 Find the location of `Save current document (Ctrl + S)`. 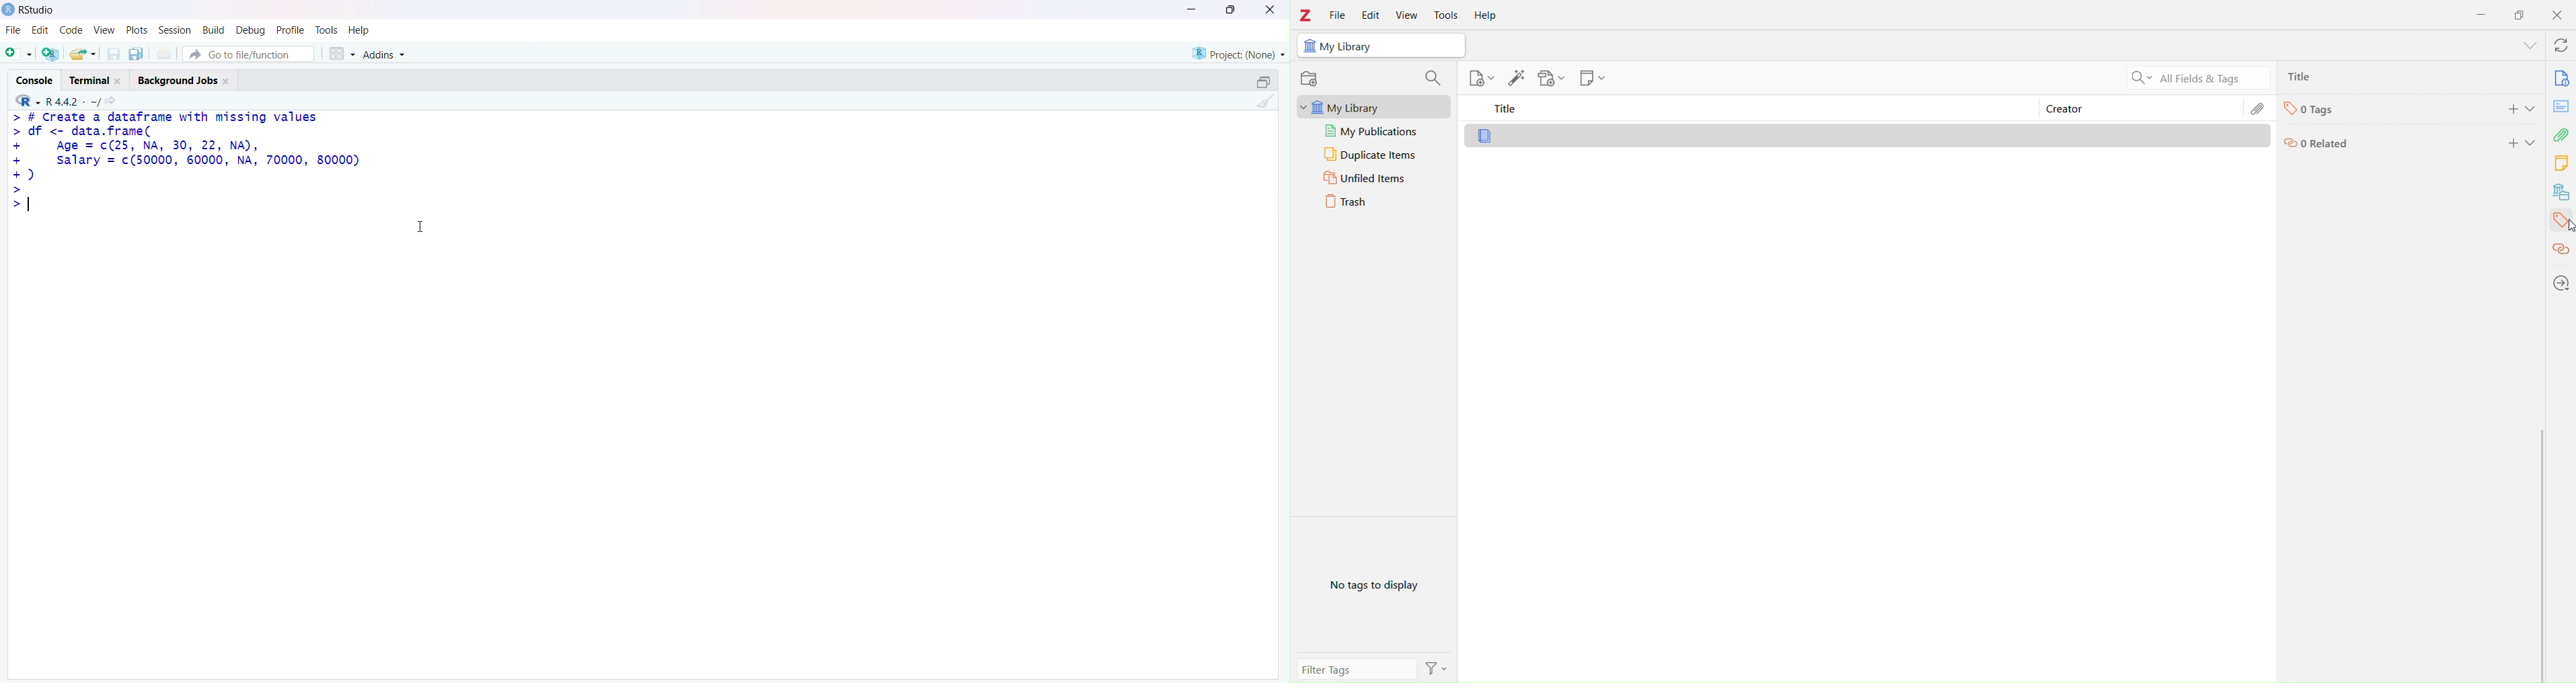

Save current document (Ctrl + S) is located at coordinates (112, 53).